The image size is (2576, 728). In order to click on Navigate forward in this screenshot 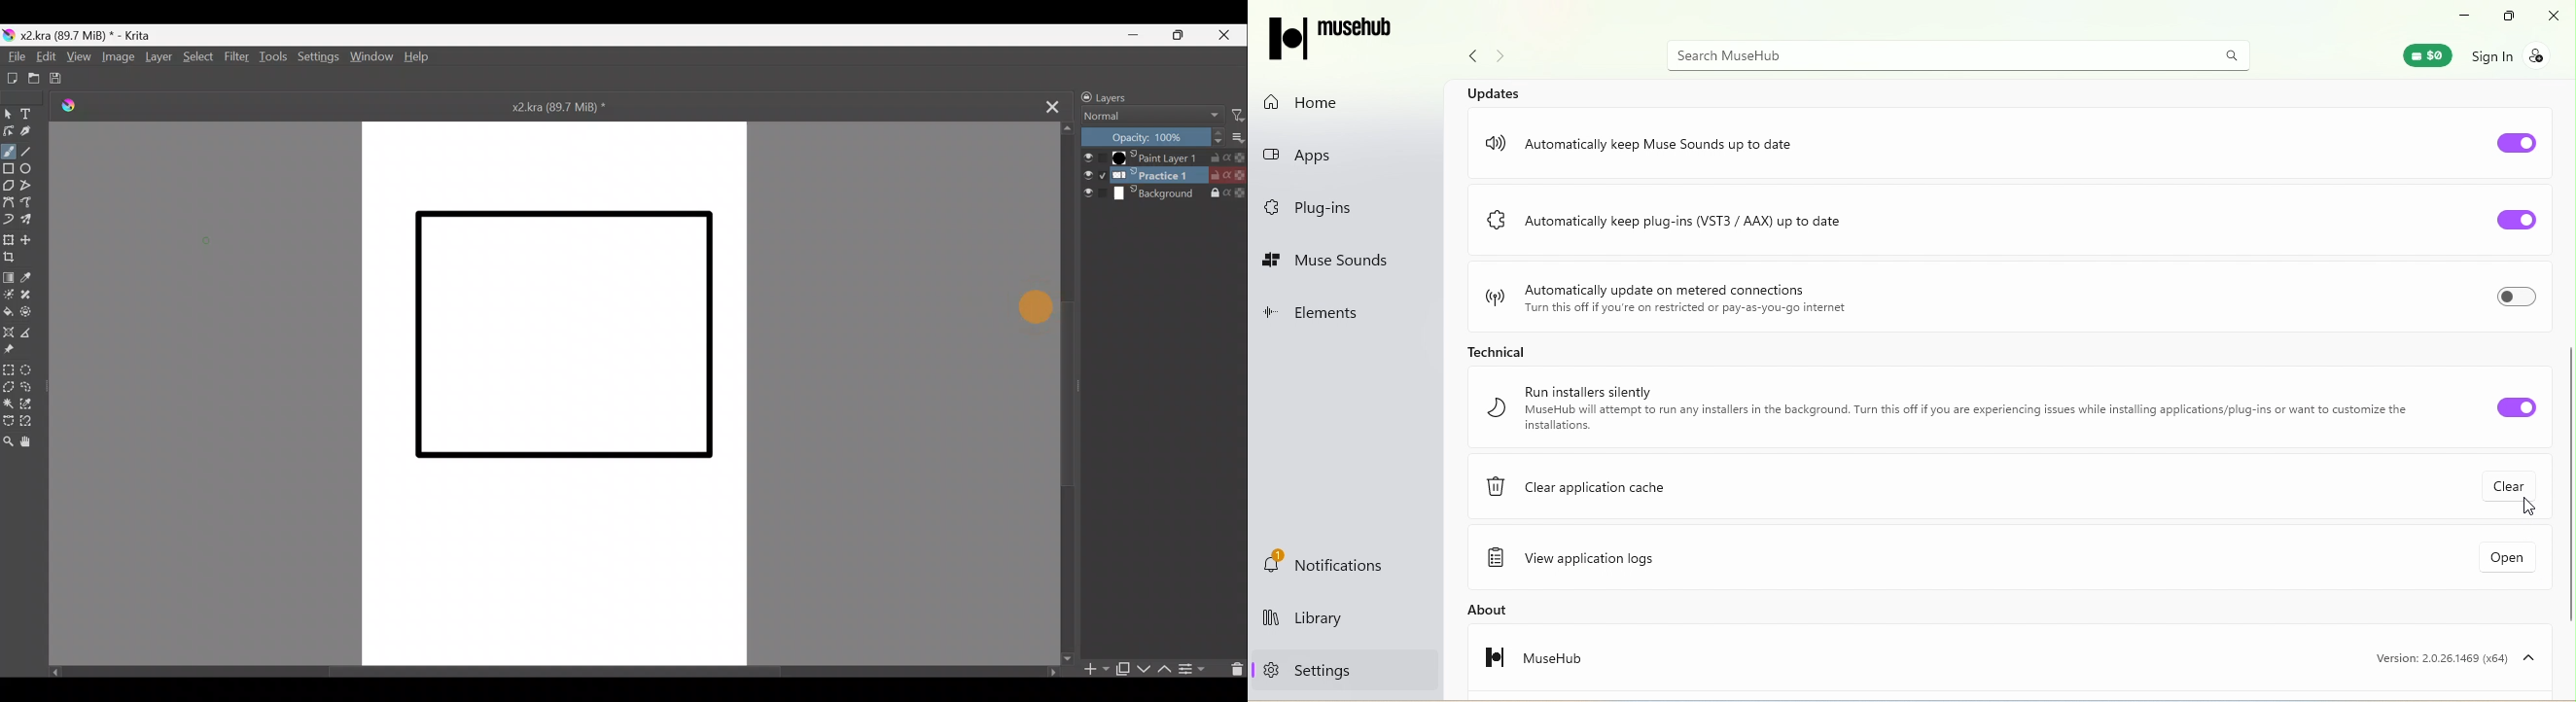, I will do `click(1504, 58)`.